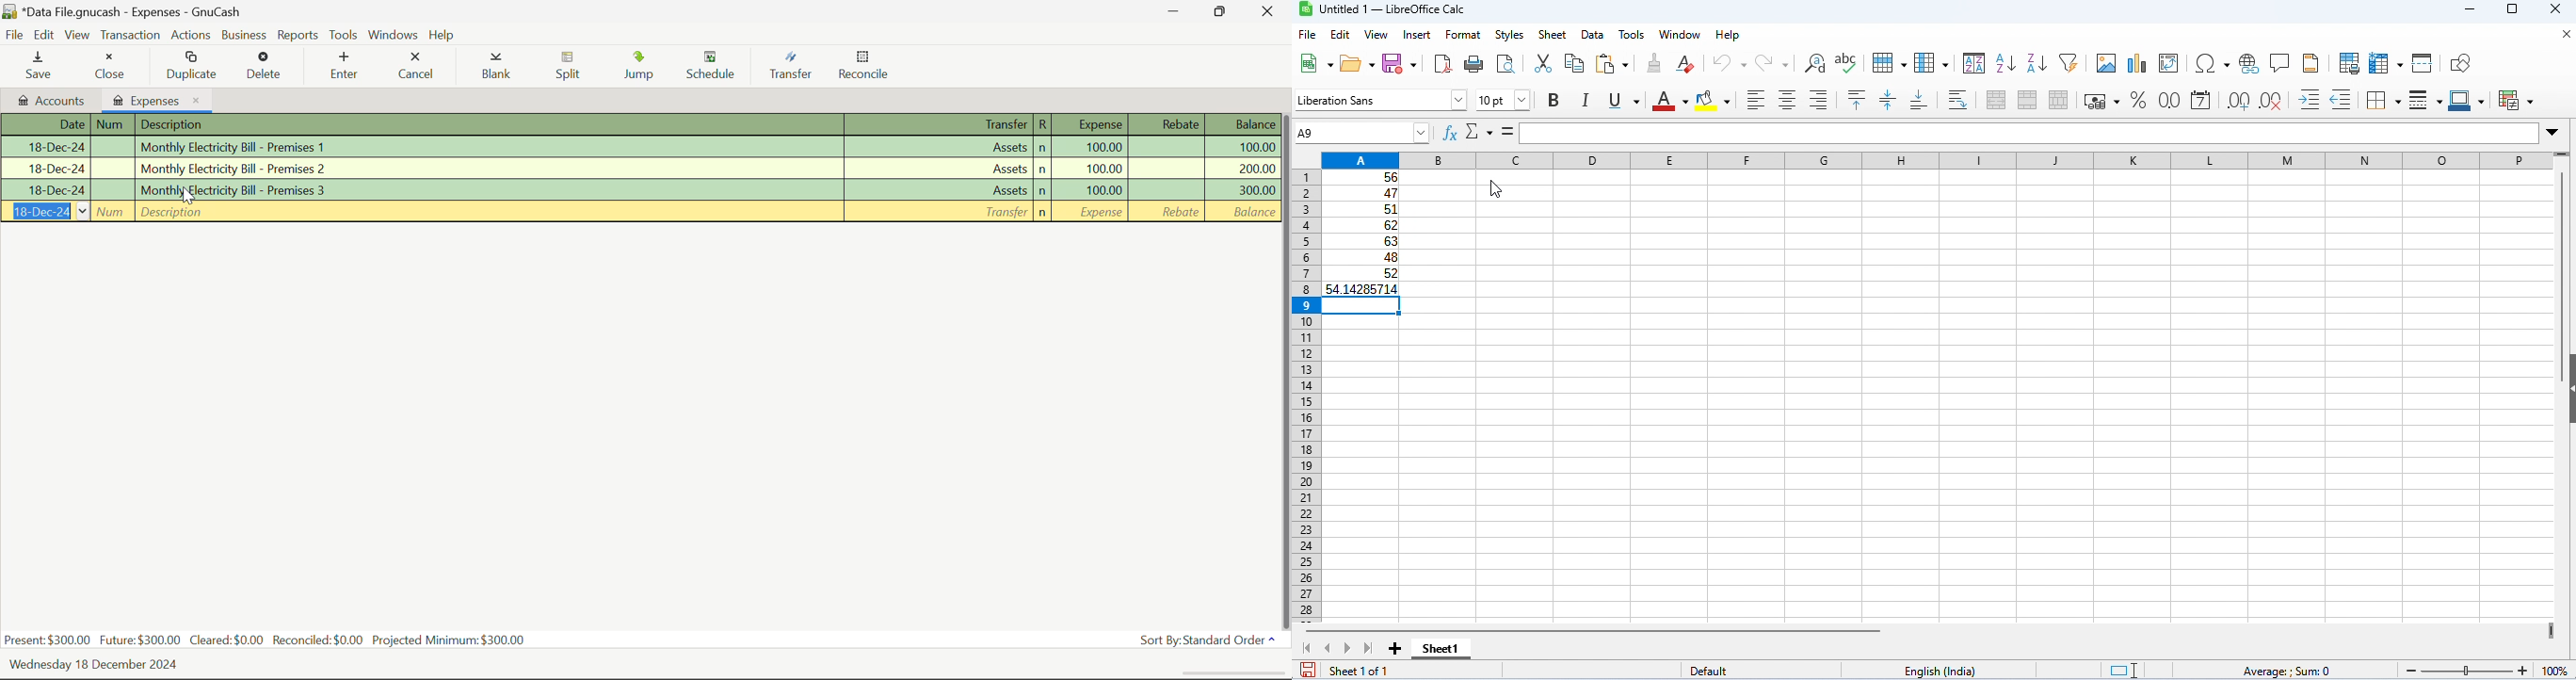 The image size is (2576, 700). Describe the element at coordinates (639, 212) in the screenshot. I see `New Transaction Field` at that location.